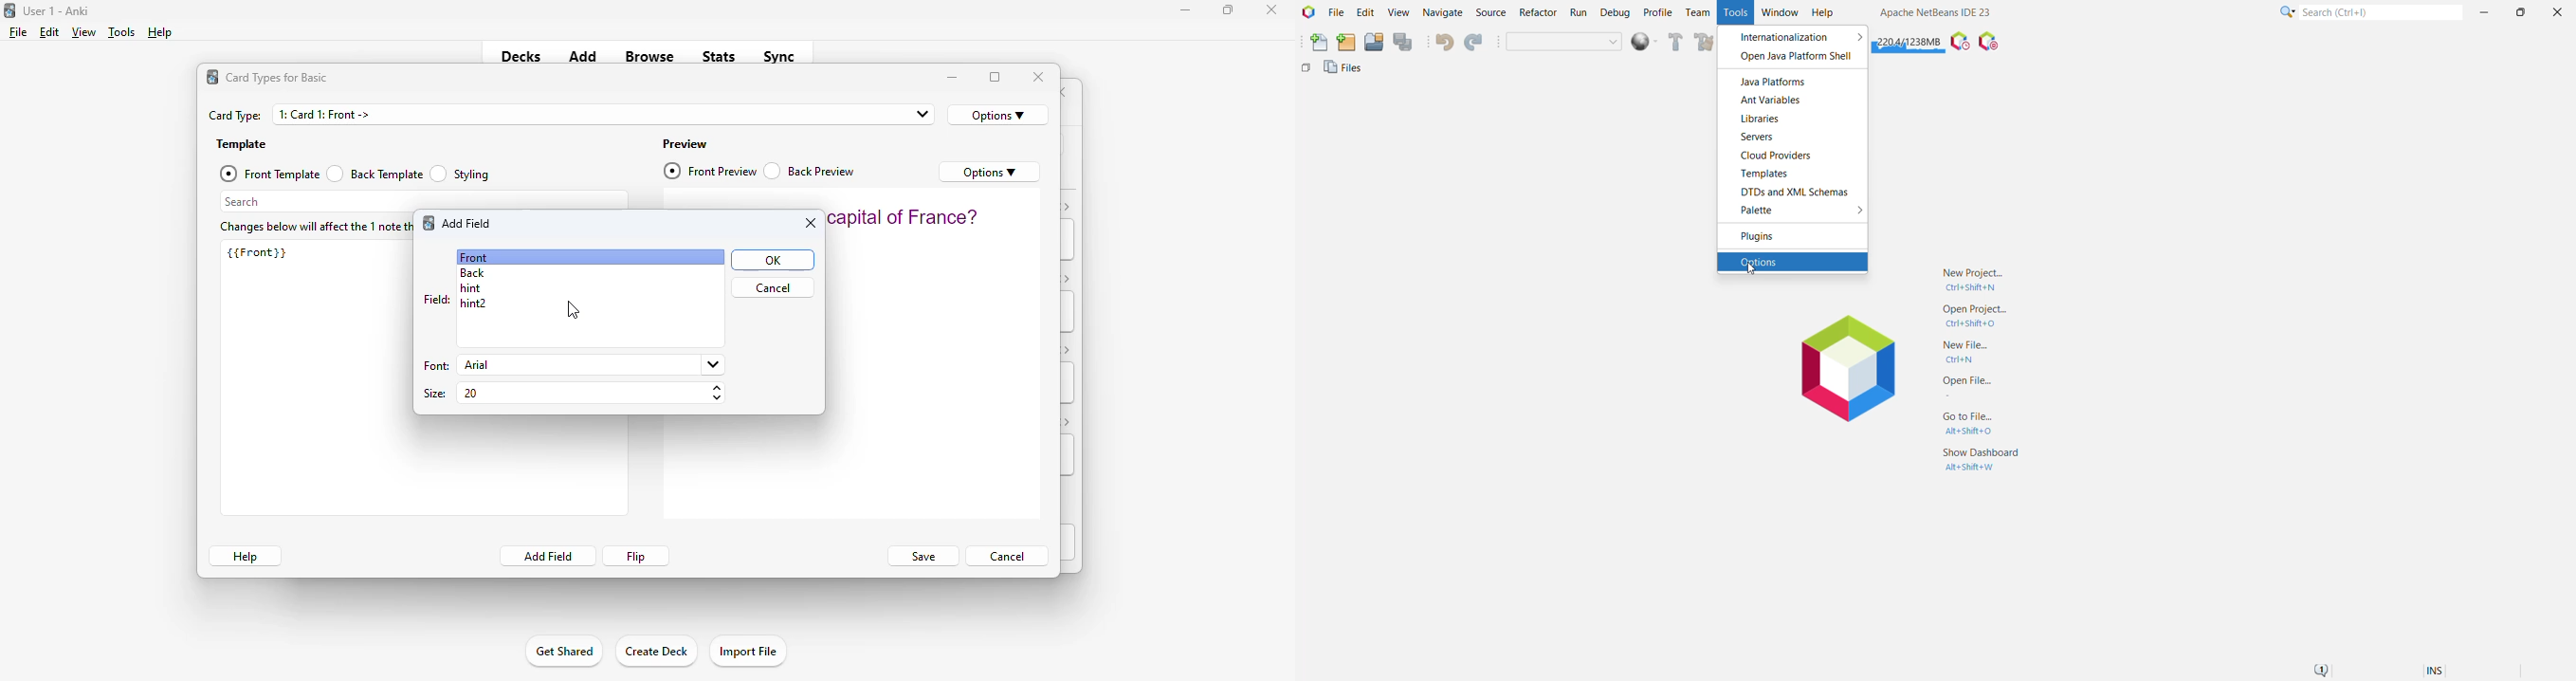 The width and height of the screenshot is (2576, 700). I want to click on card type:, so click(235, 116).